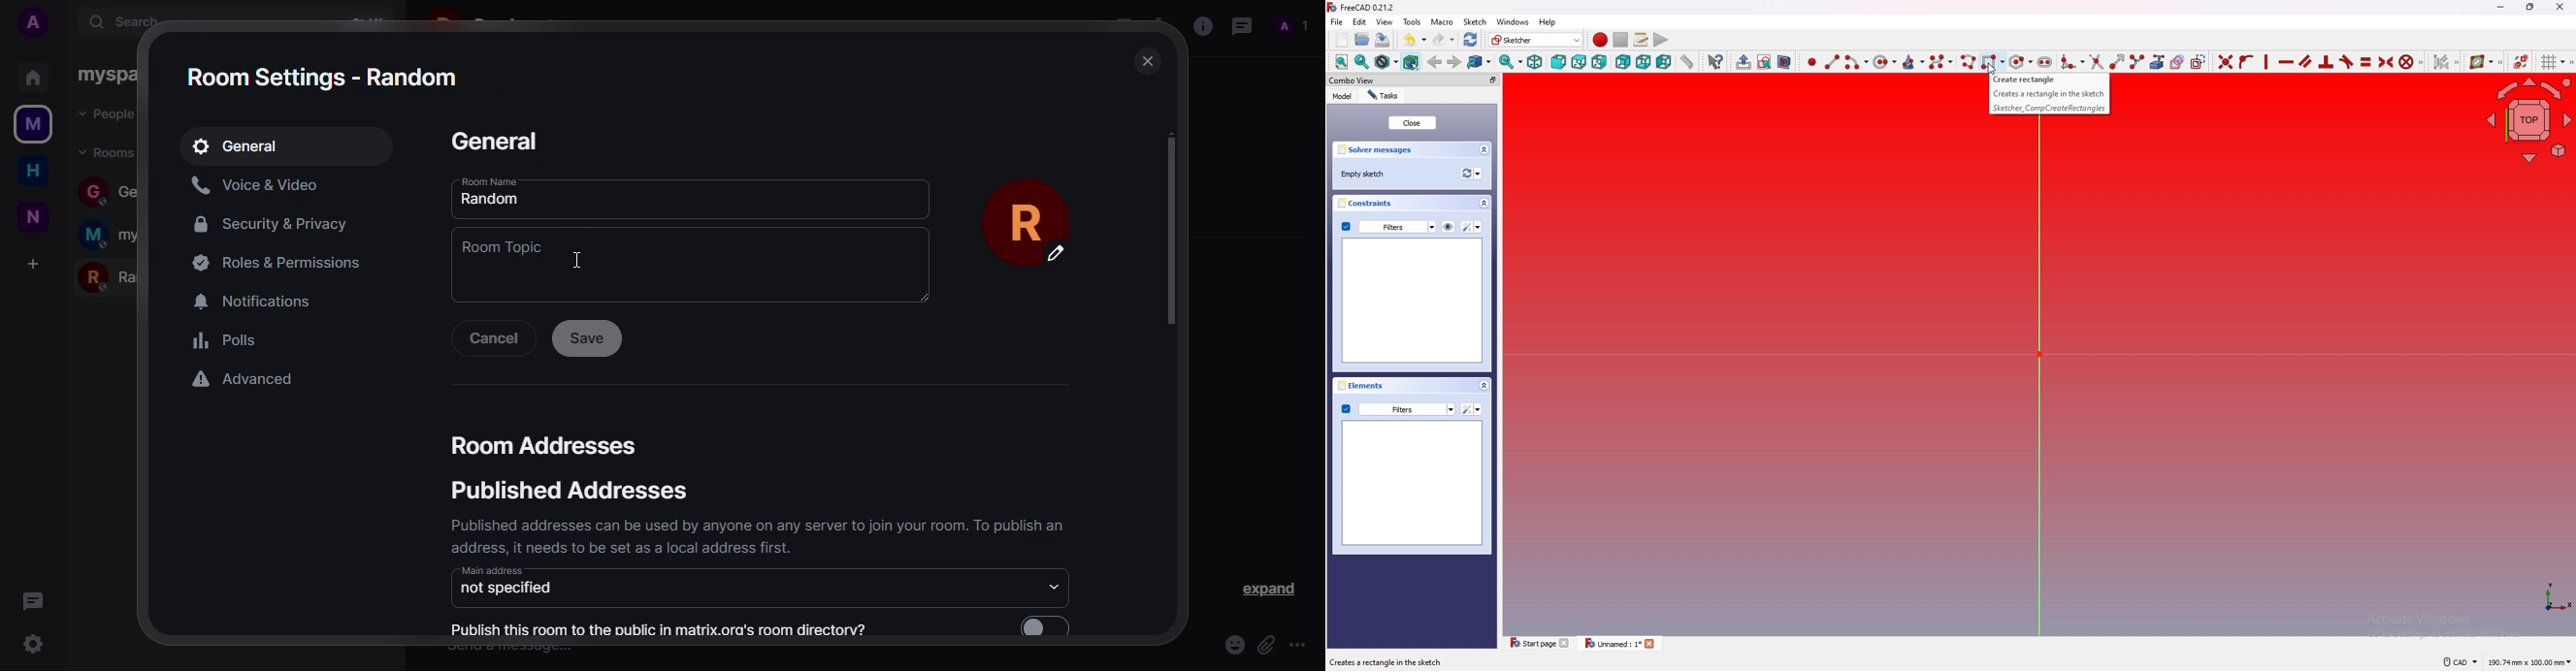 The width and height of the screenshot is (2576, 672). What do you see at coordinates (2367, 63) in the screenshot?
I see `constraint equal` at bounding box center [2367, 63].